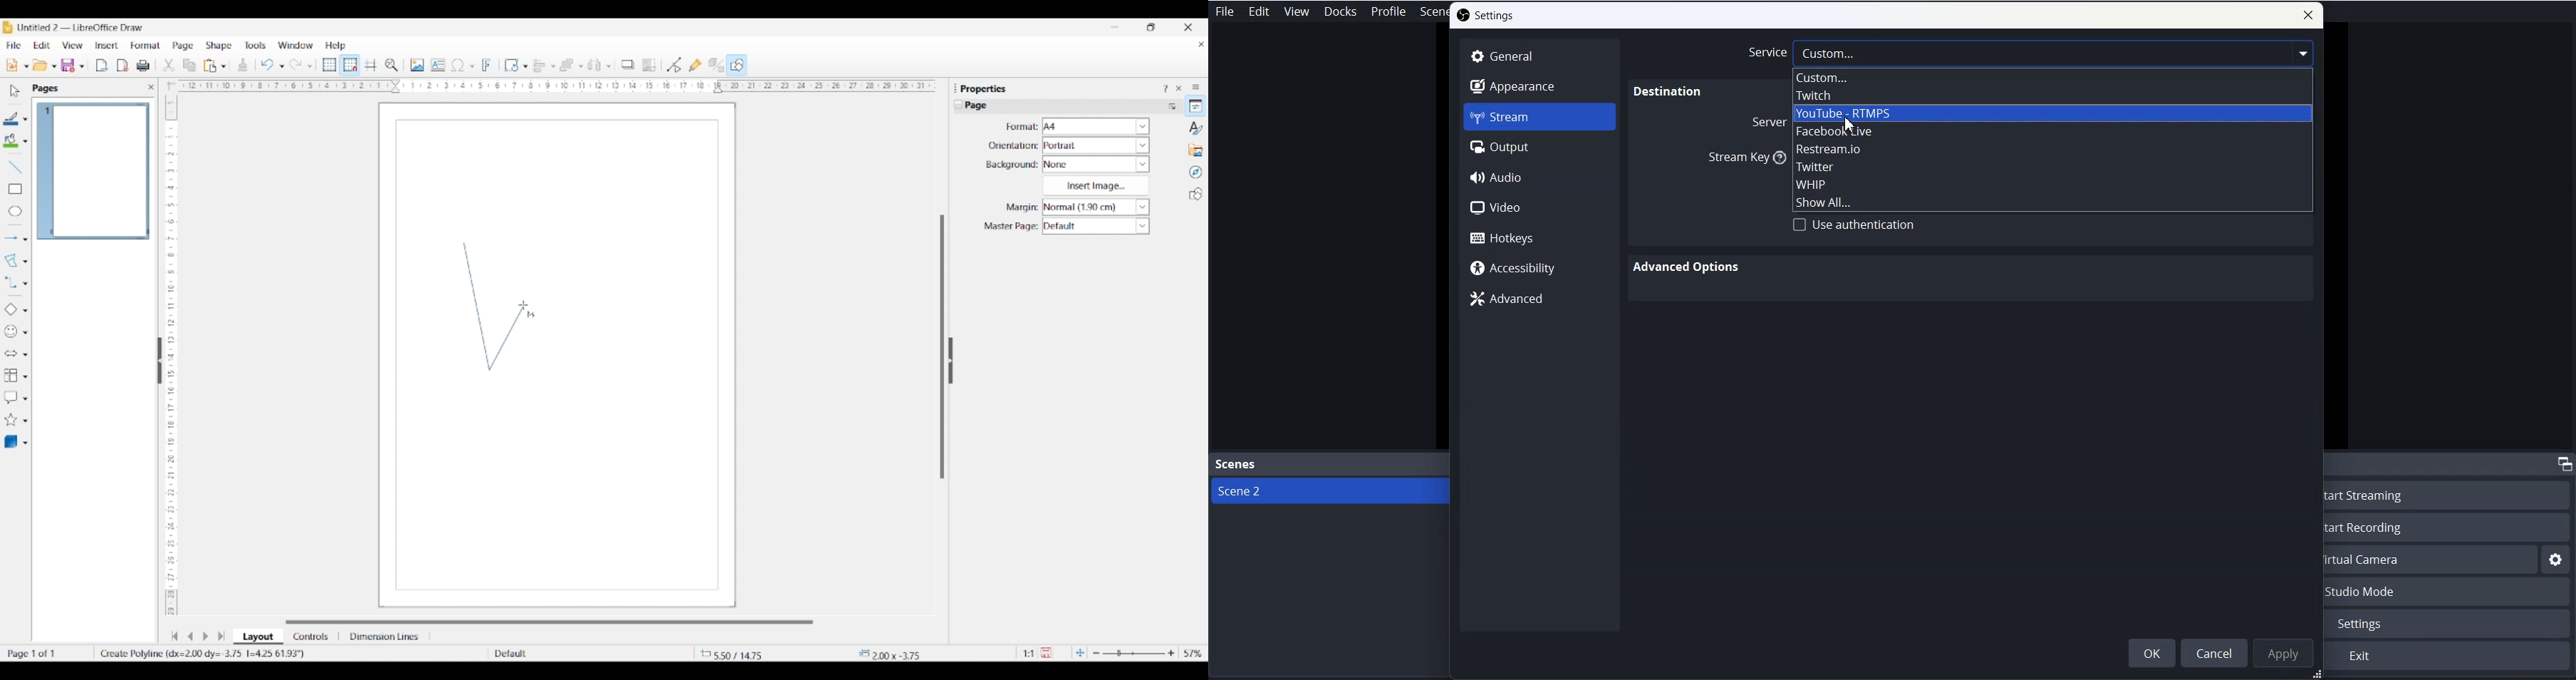  Describe the element at coordinates (10, 310) in the screenshot. I see `Selected basic shape` at that location.